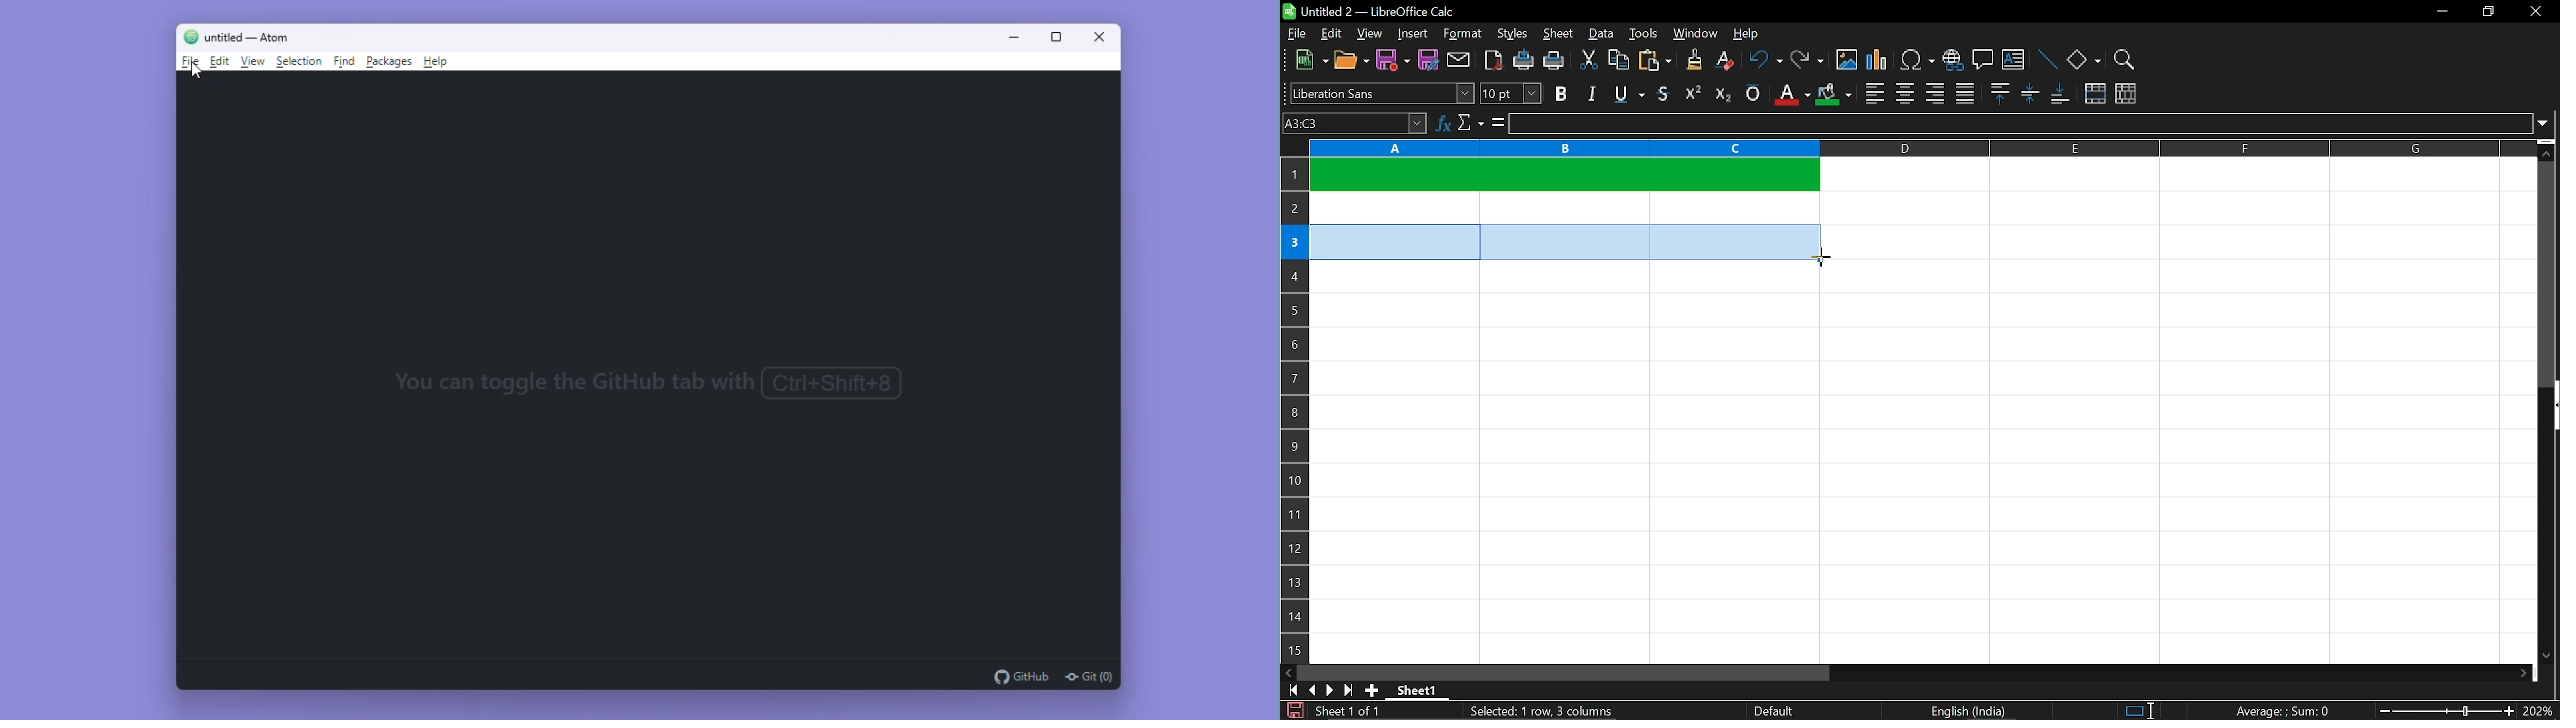 This screenshot has width=2576, height=728. Describe the element at coordinates (1511, 93) in the screenshot. I see `text size` at that location.